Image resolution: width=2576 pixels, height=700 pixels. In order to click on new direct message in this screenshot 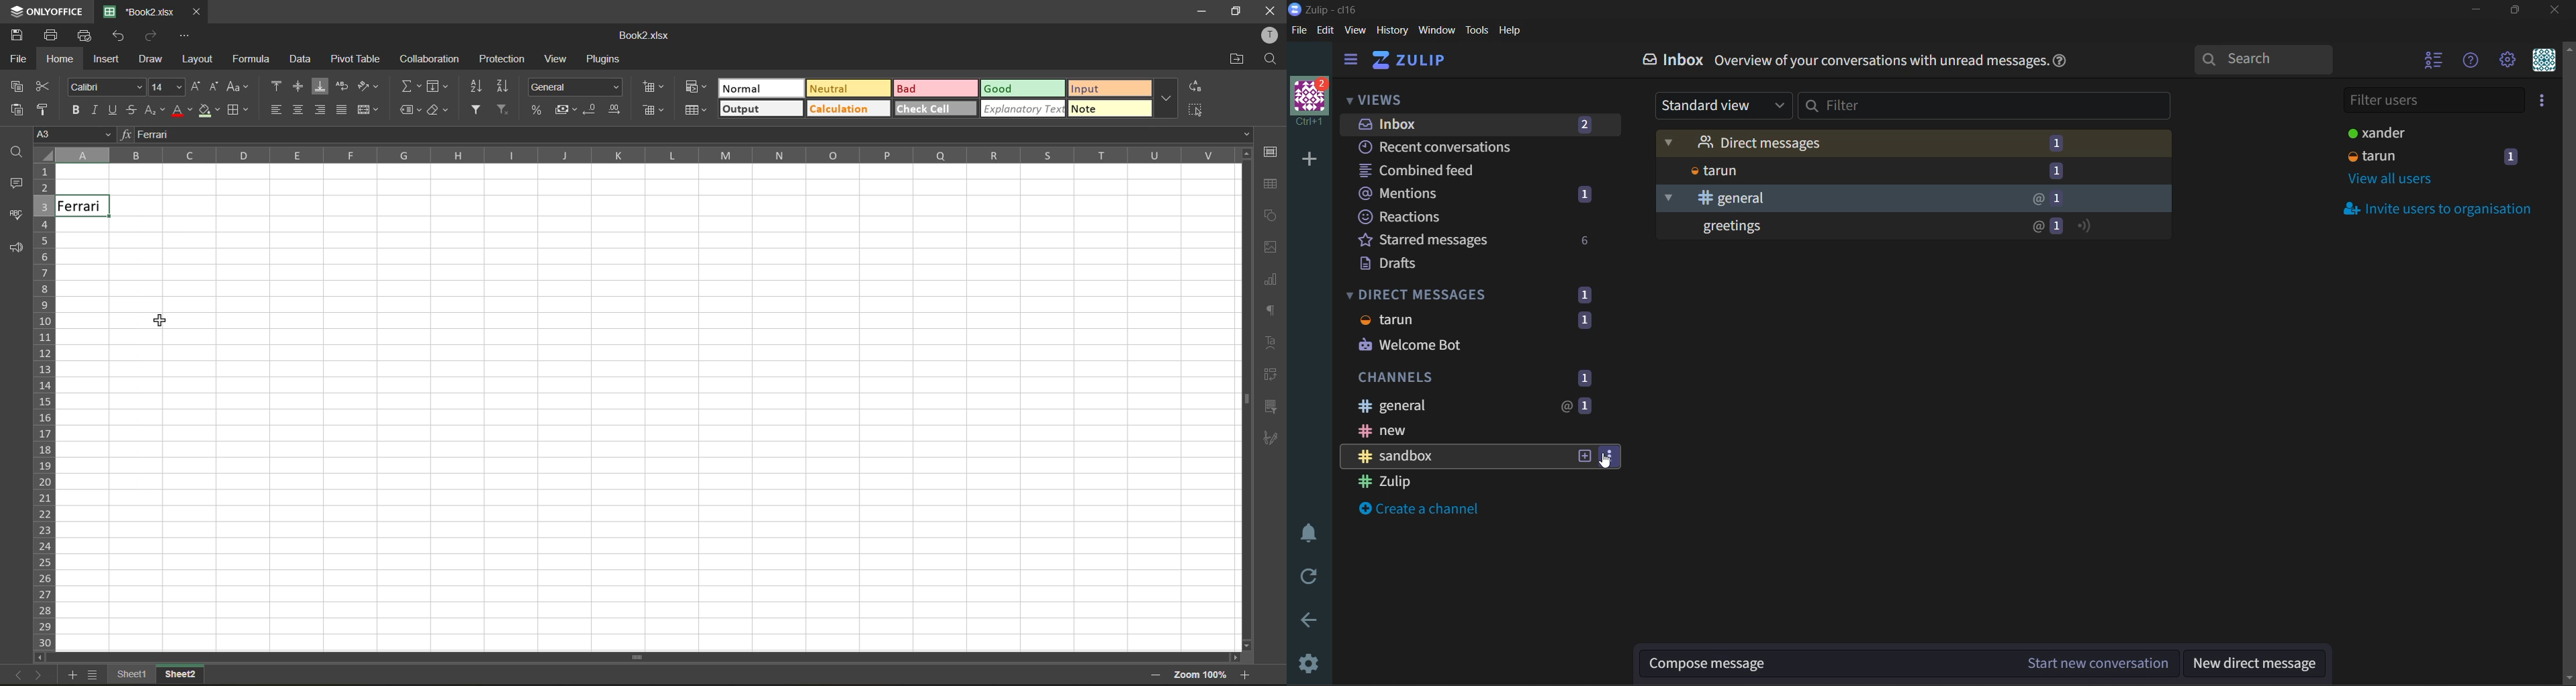, I will do `click(2260, 664)`.